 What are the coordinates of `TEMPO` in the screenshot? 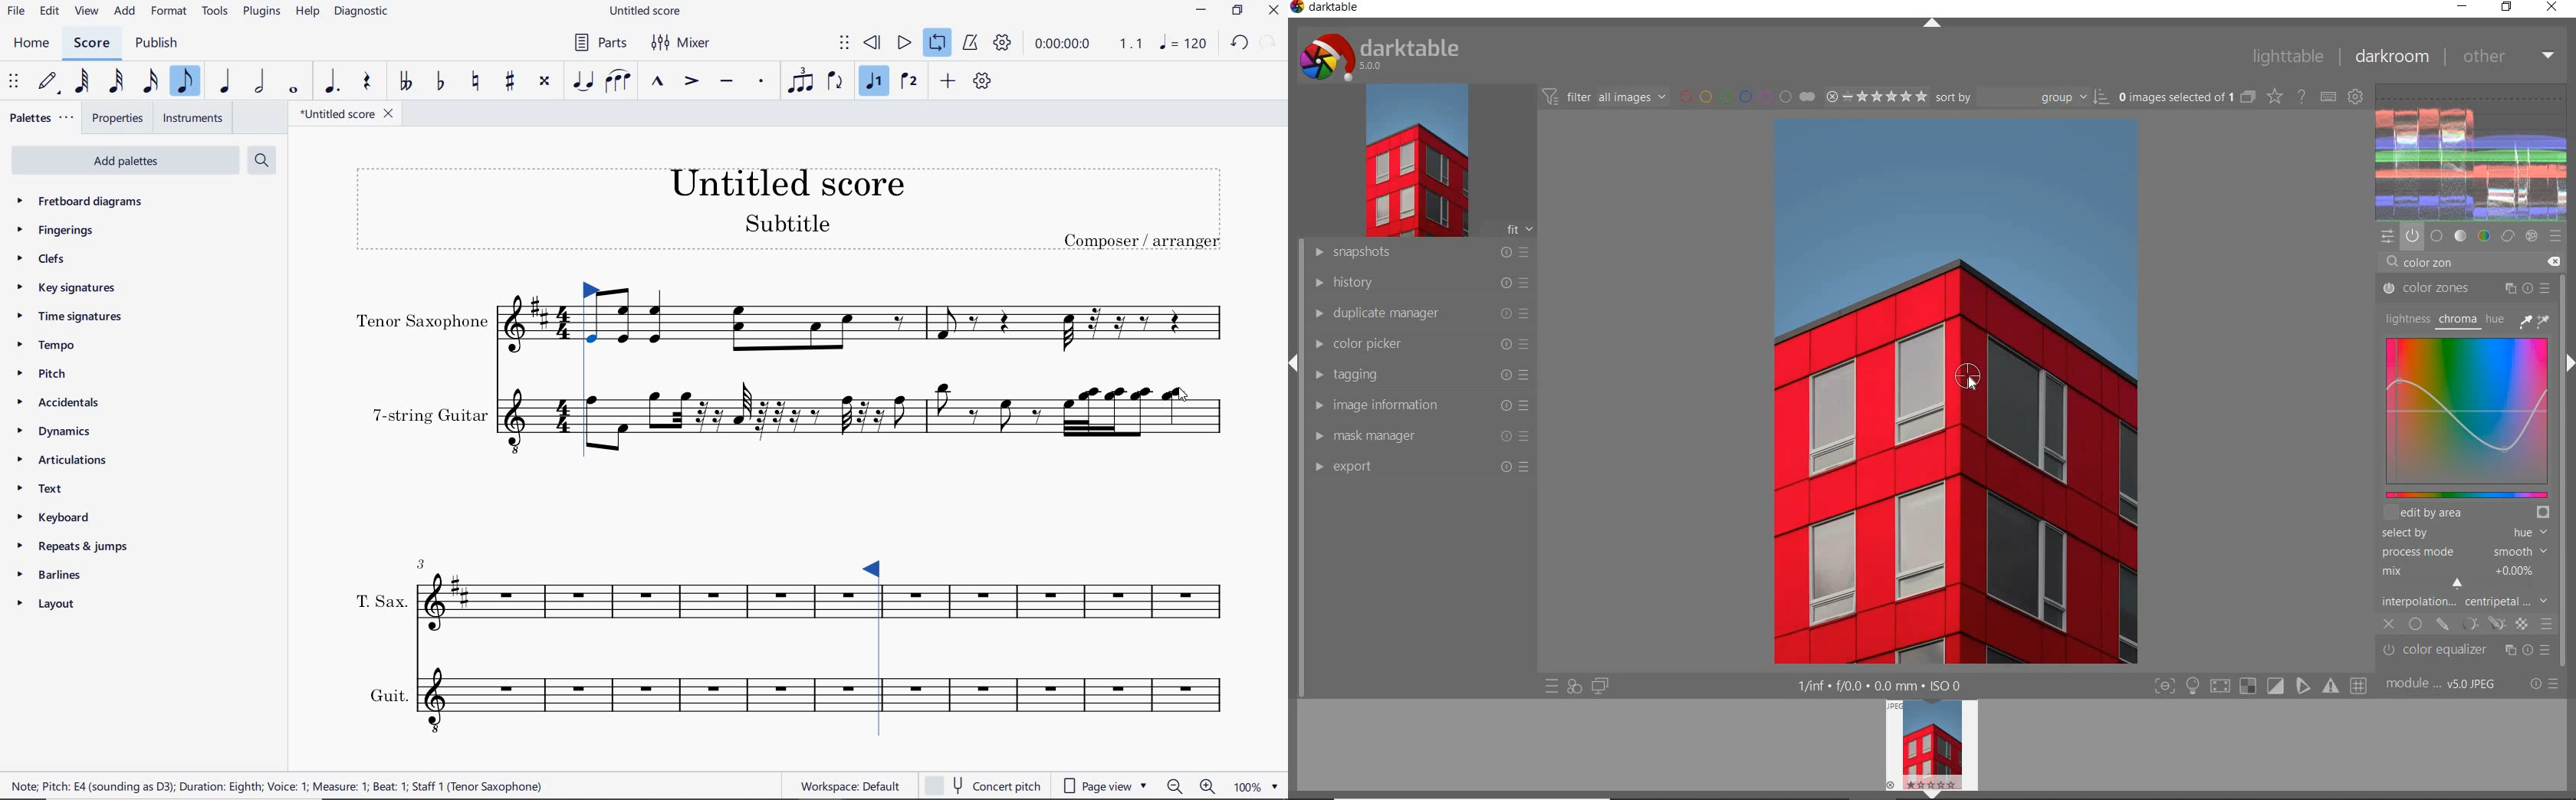 It's located at (45, 345).